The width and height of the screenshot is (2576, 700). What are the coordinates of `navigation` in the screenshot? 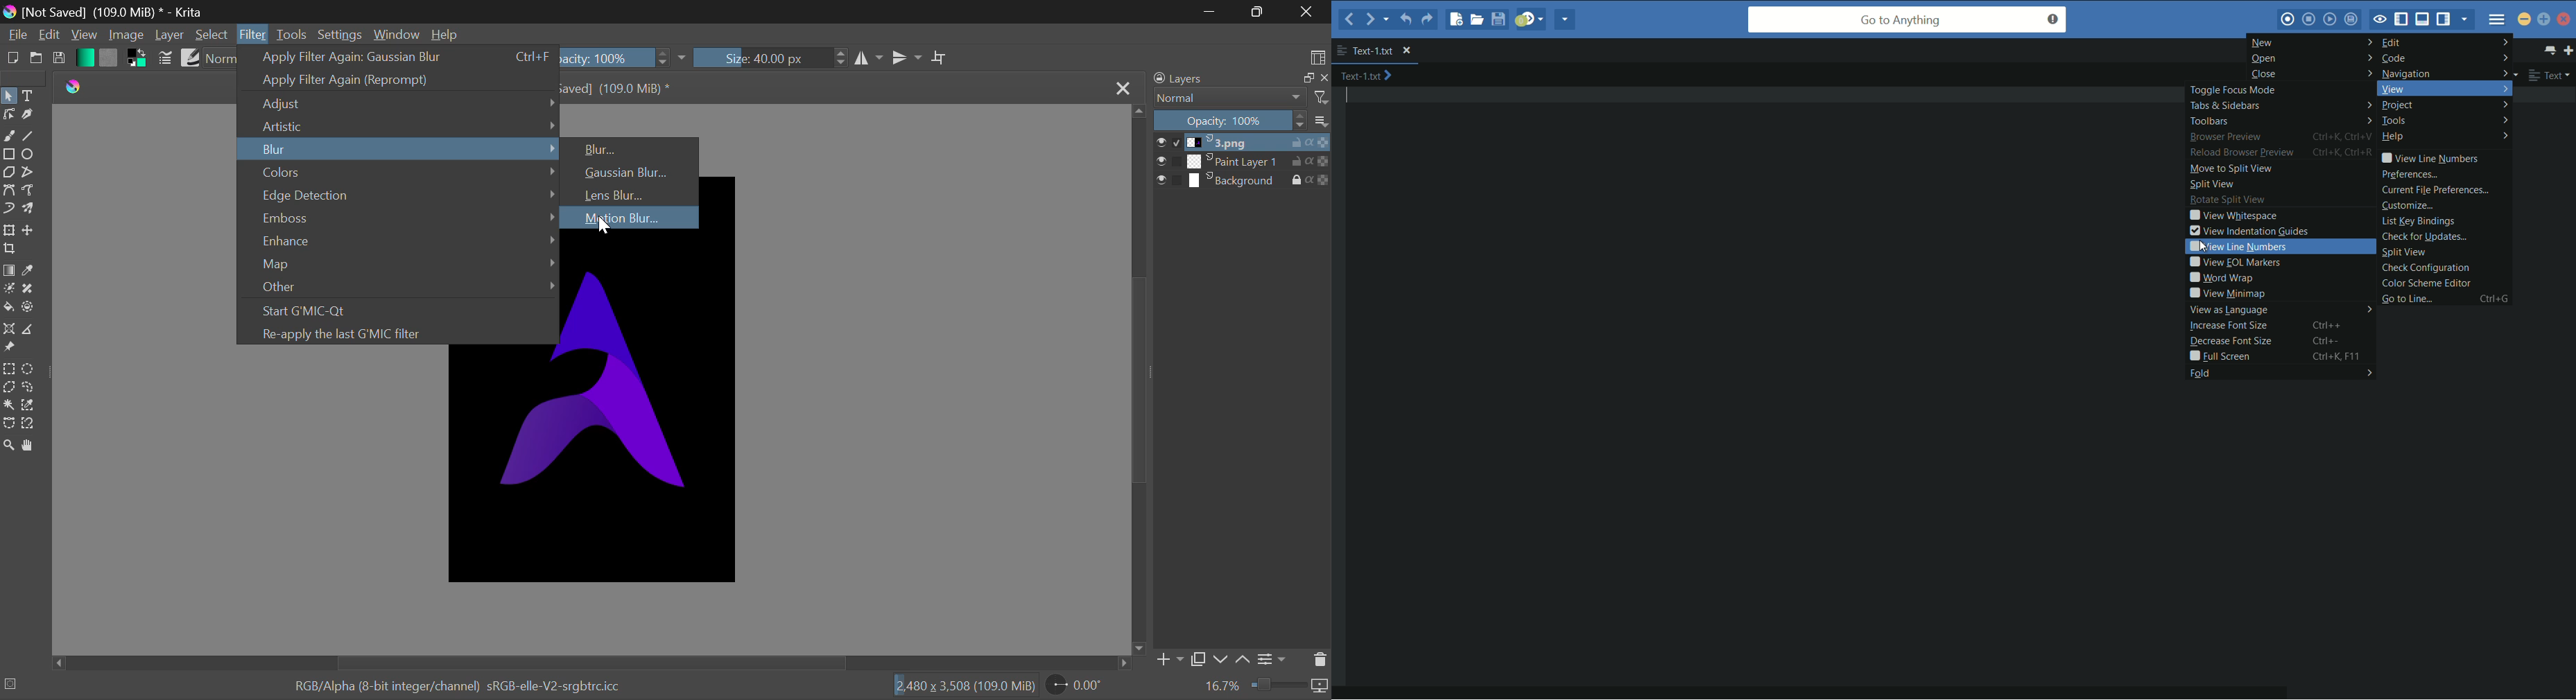 It's located at (2445, 73).